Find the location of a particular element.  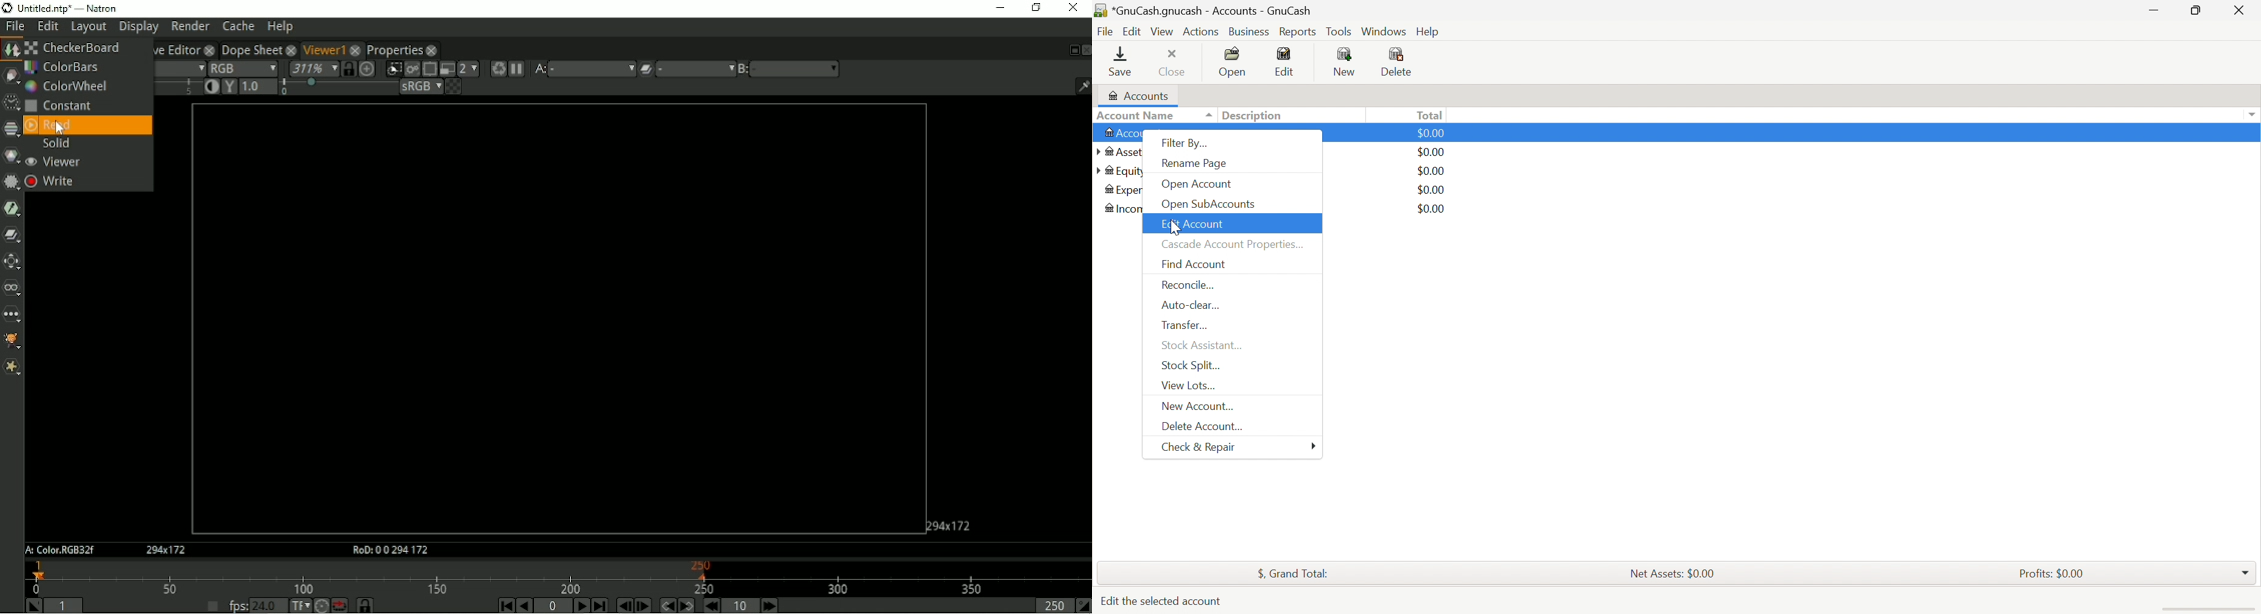

Income is located at coordinates (1122, 208).